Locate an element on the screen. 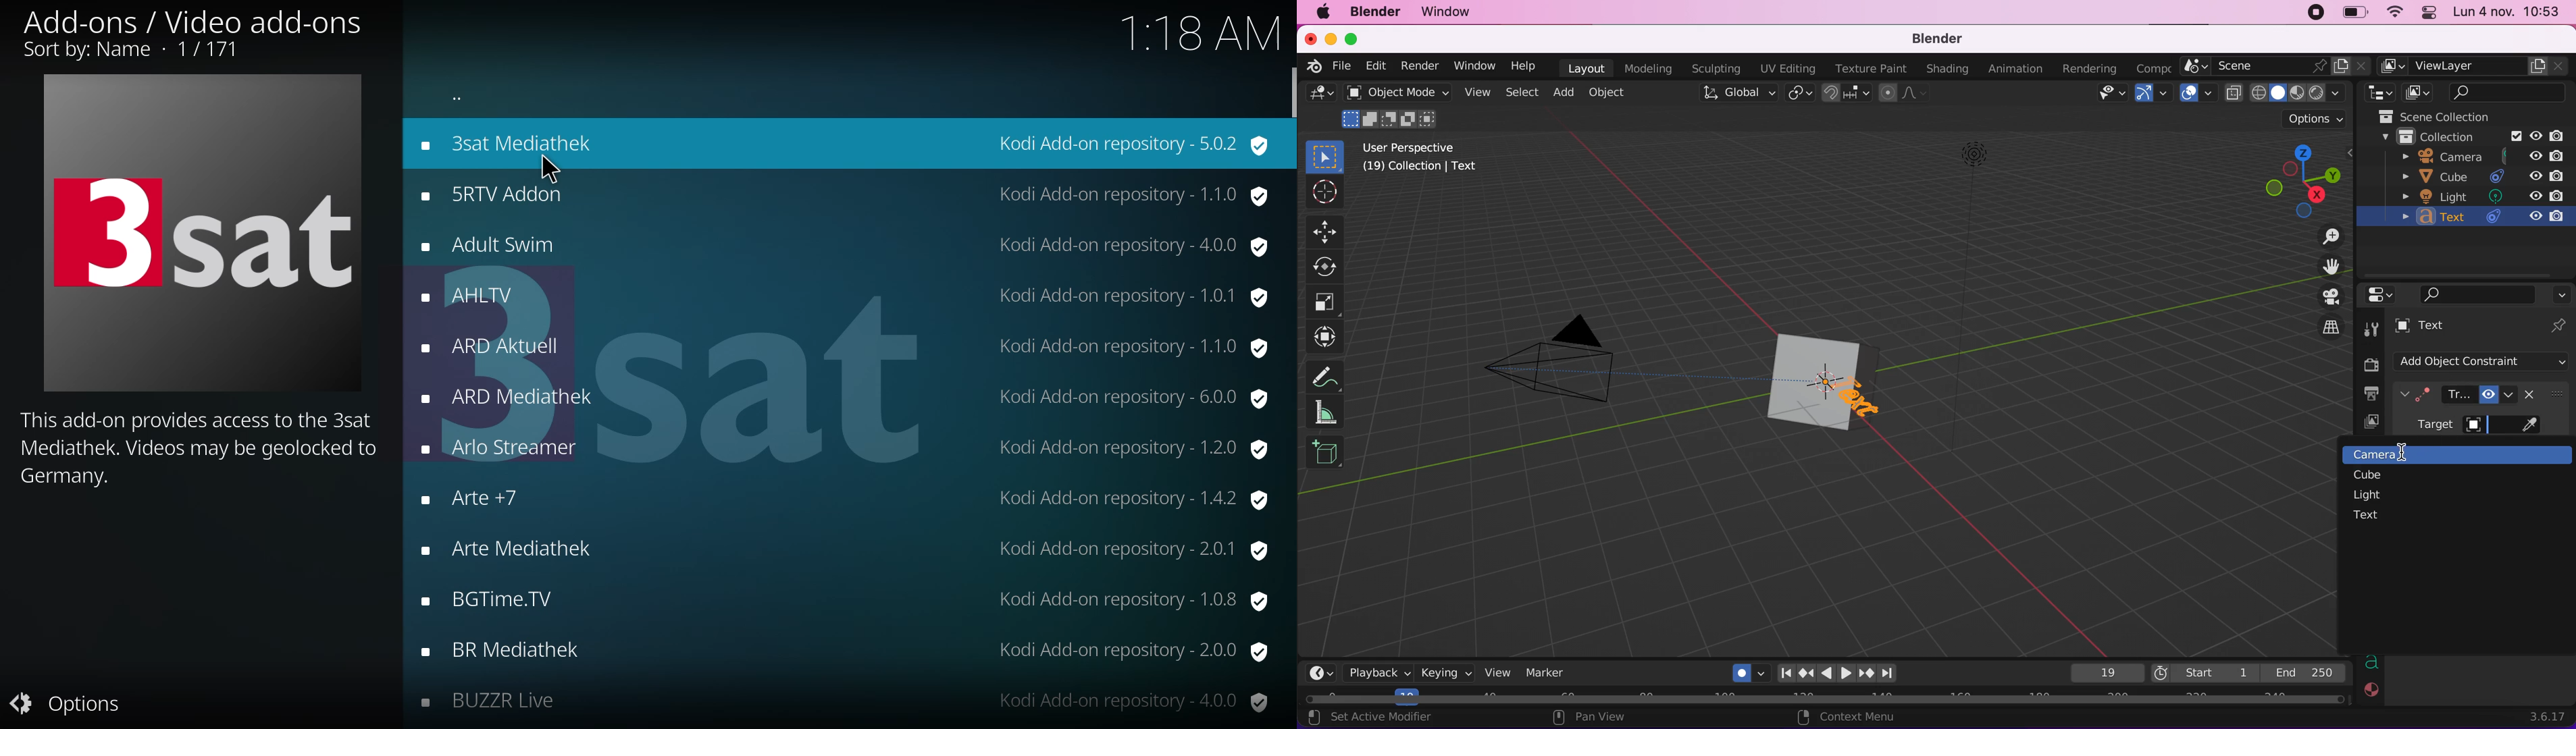 This screenshot has height=756, width=2576. options is located at coordinates (2312, 118).